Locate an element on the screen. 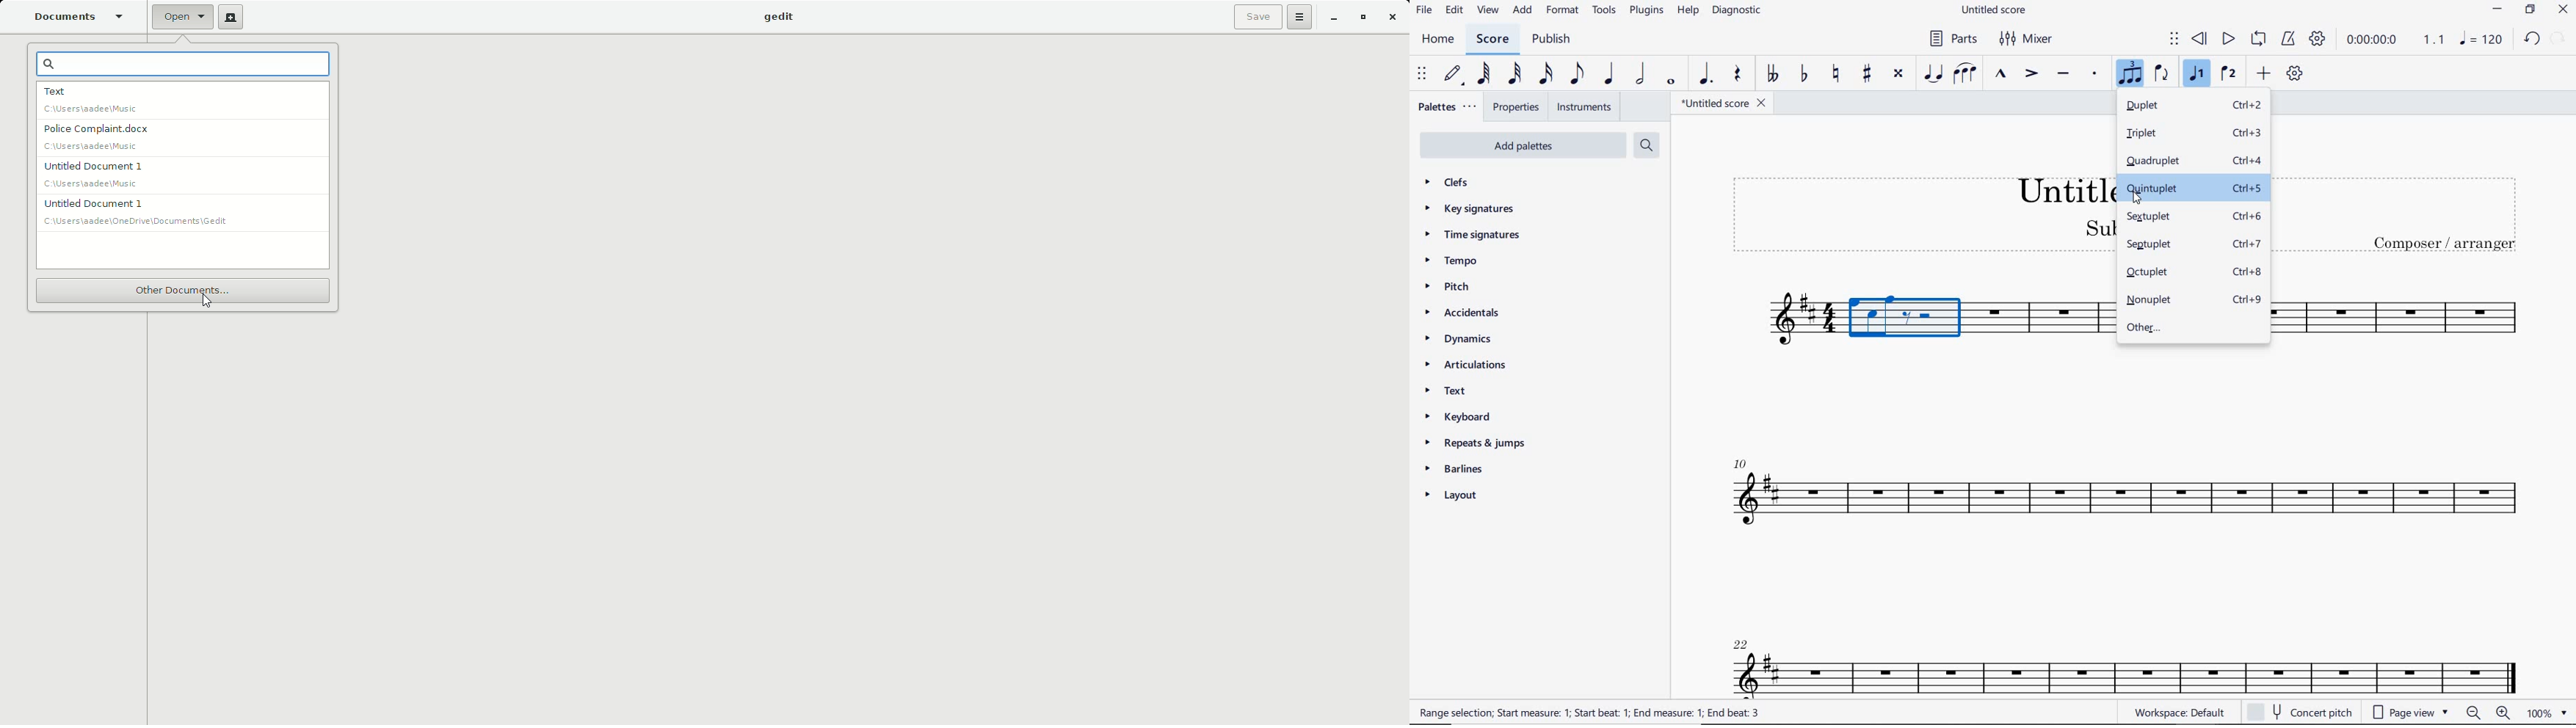  TOGGLE-DOUBLE FLAT is located at coordinates (1773, 72).